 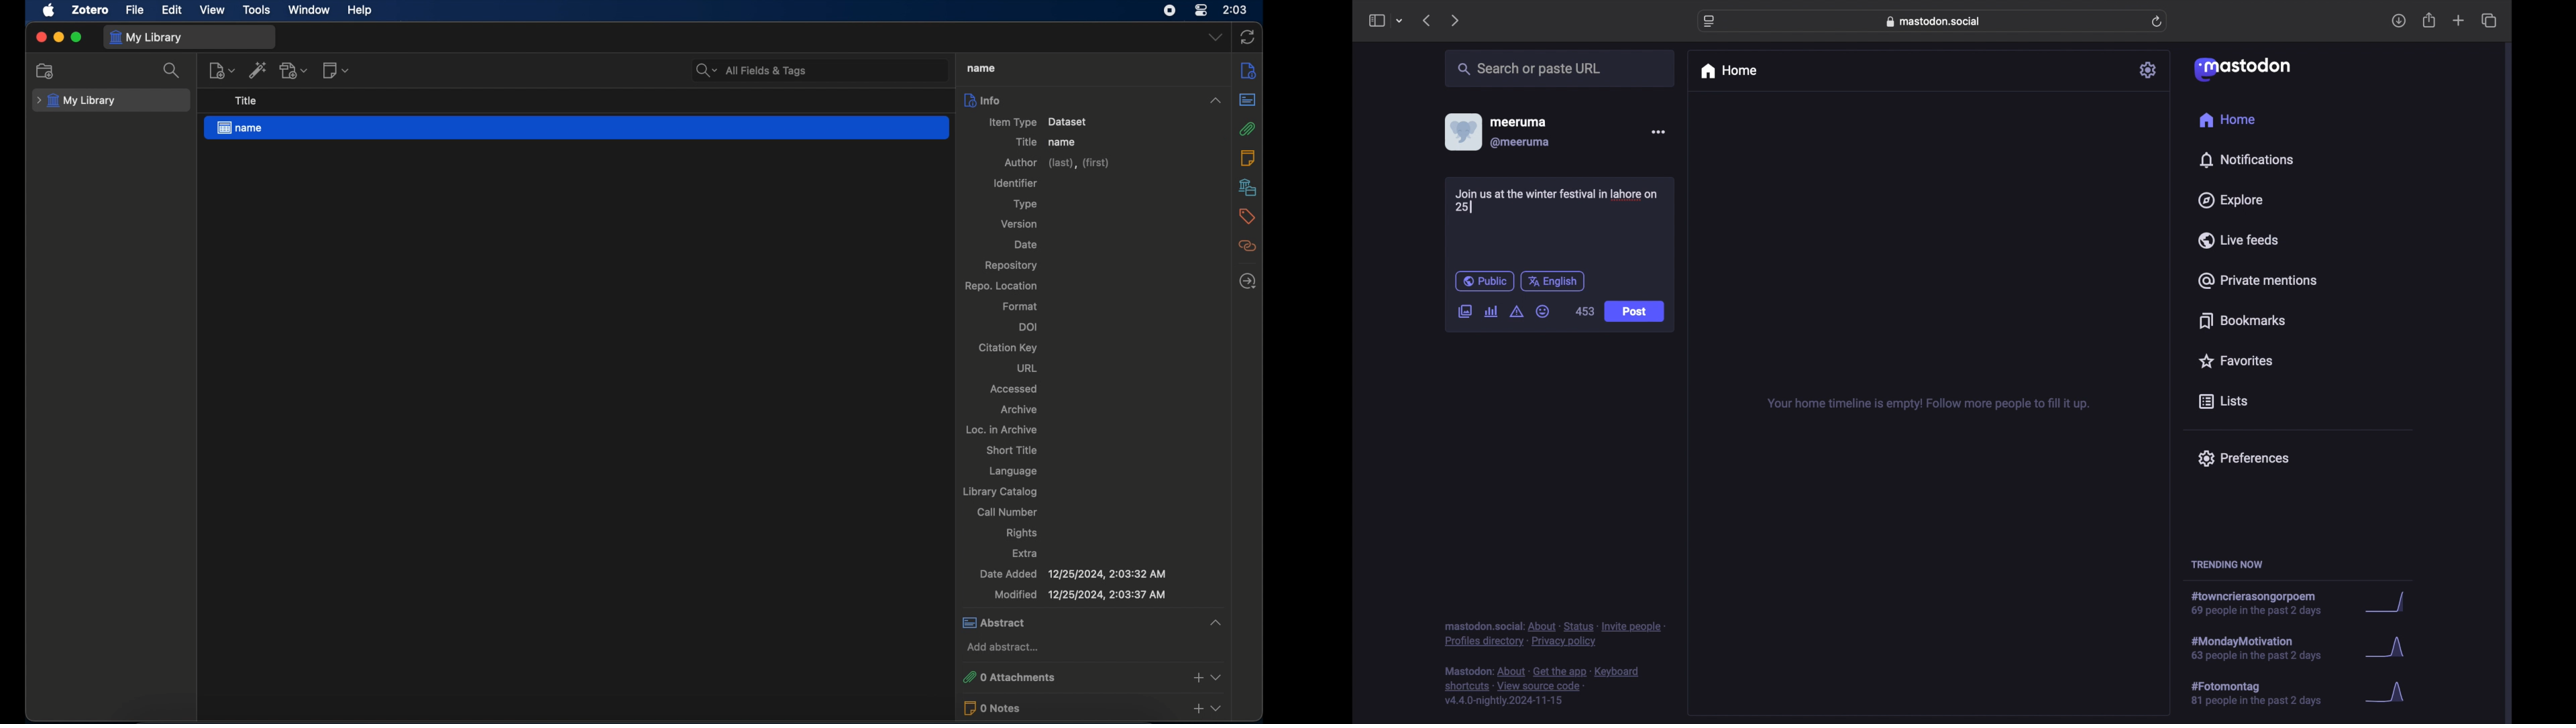 I want to click on libraries, so click(x=1247, y=187).